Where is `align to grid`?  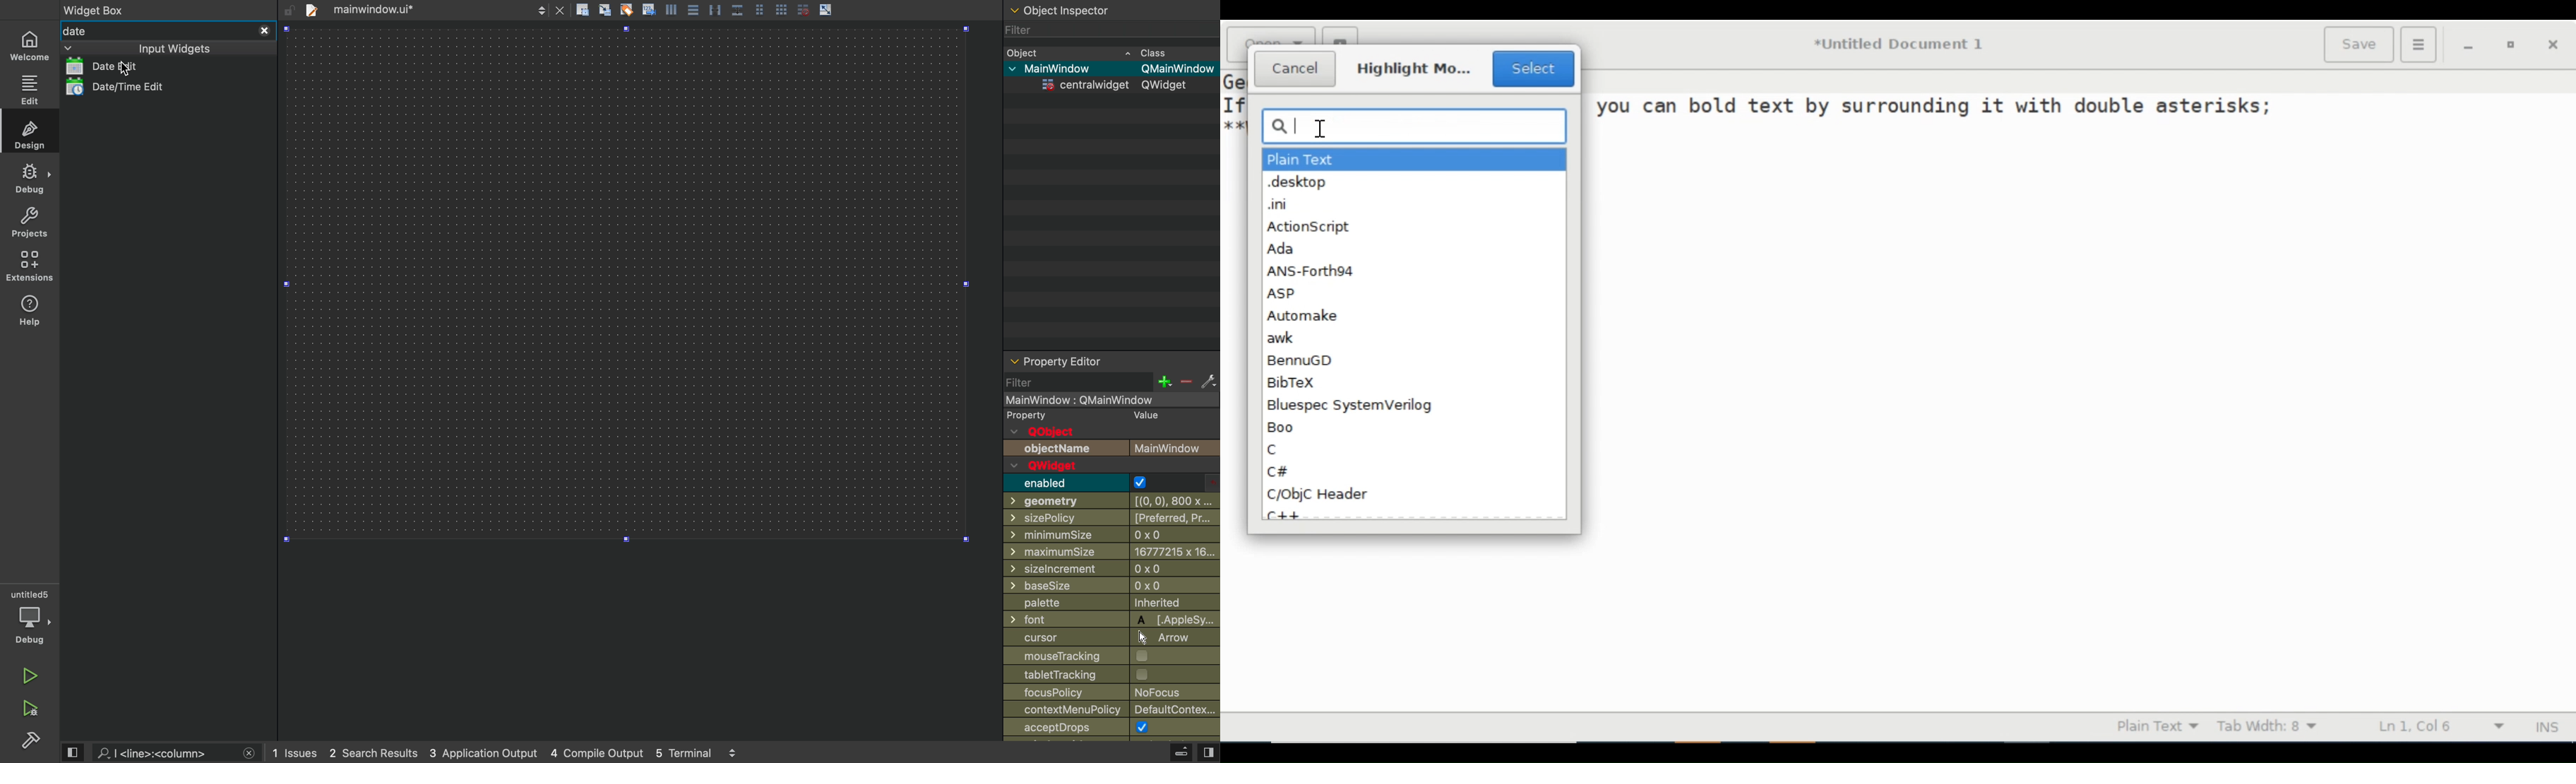 align to grid is located at coordinates (605, 10).